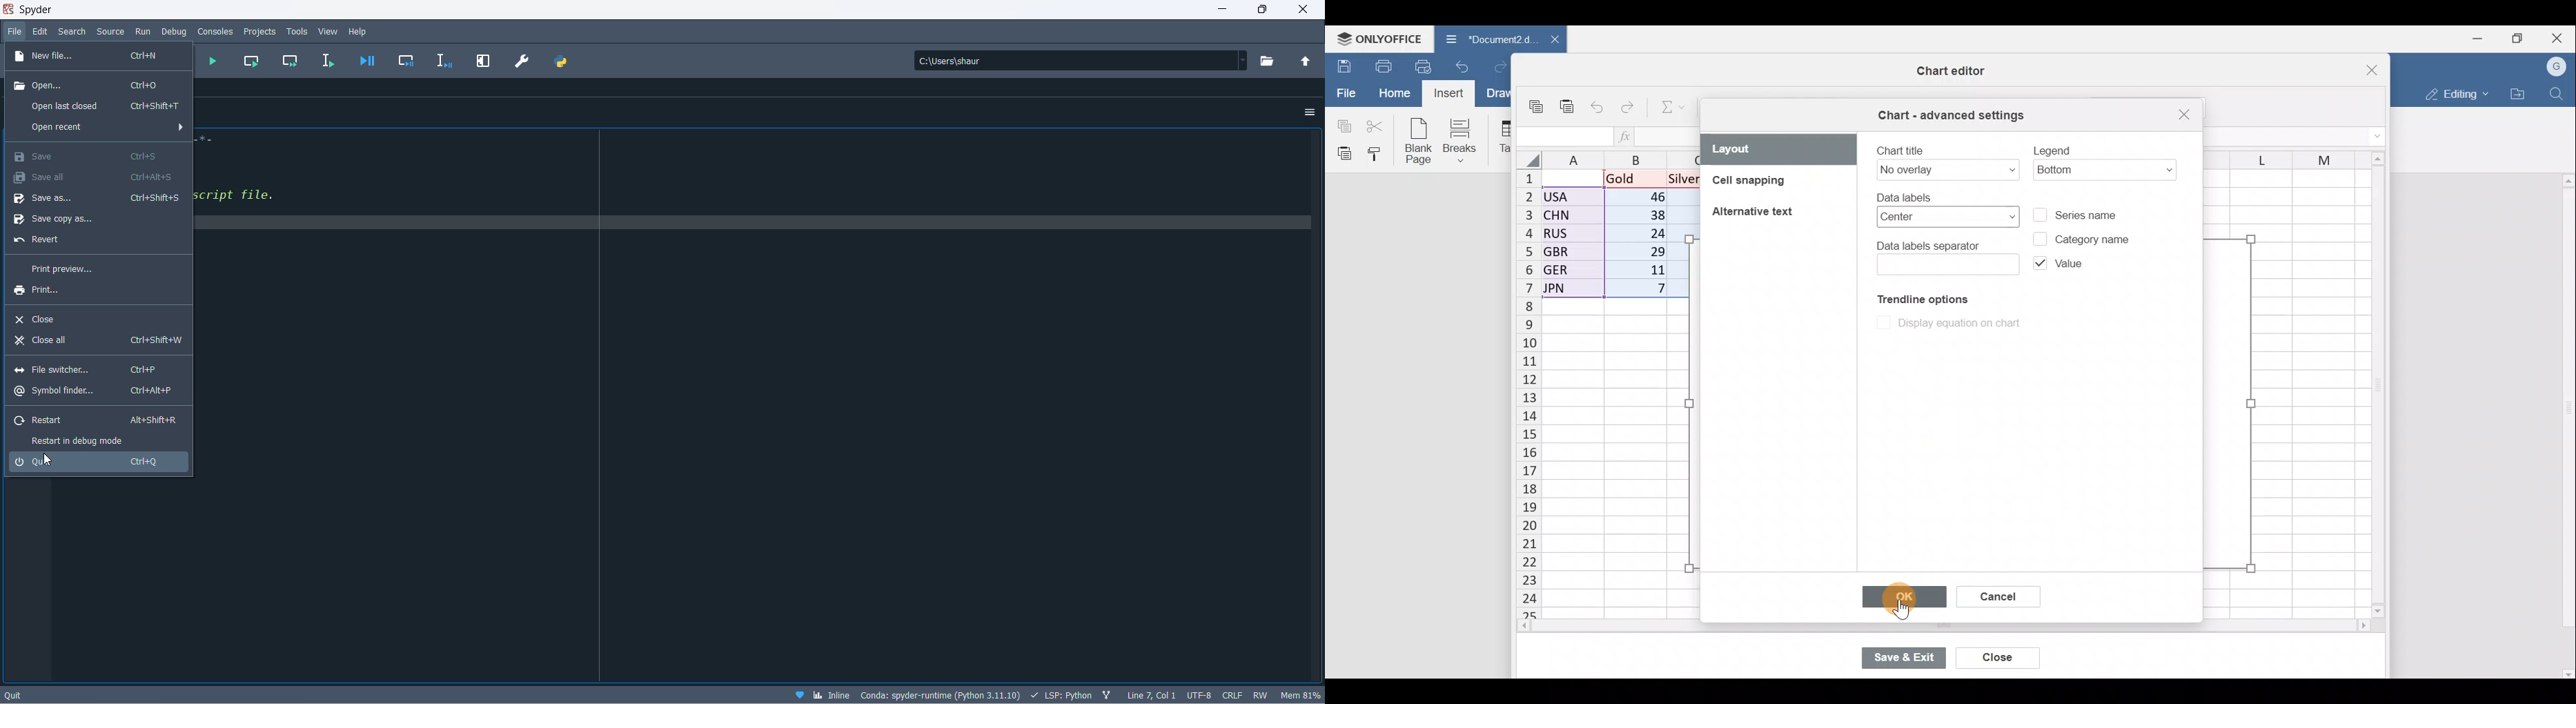 The image size is (2576, 728). Describe the element at coordinates (72, 35) in the screenshot. I see `search` at that location.